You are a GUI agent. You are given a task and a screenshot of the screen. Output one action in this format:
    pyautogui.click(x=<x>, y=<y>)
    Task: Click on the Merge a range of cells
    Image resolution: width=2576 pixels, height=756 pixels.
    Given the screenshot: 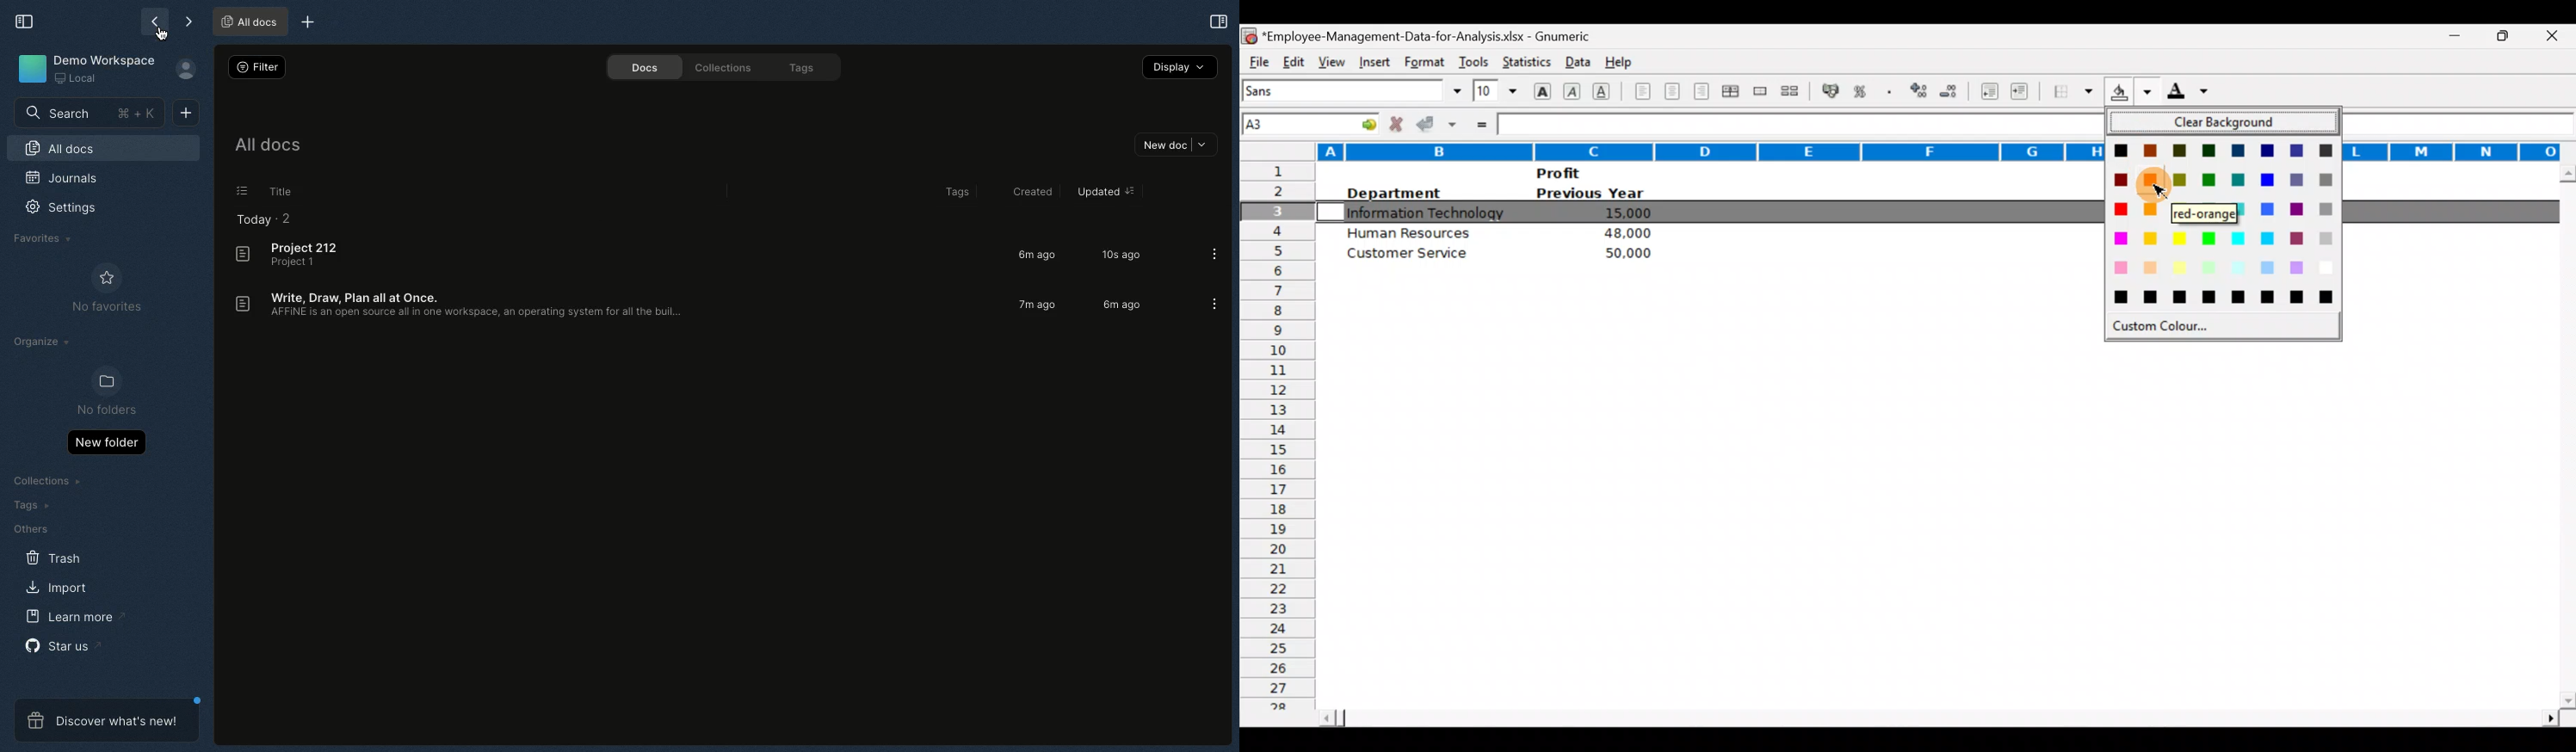 What is the action you would take?
    pyautogui.click(x=1759, y=93)
    